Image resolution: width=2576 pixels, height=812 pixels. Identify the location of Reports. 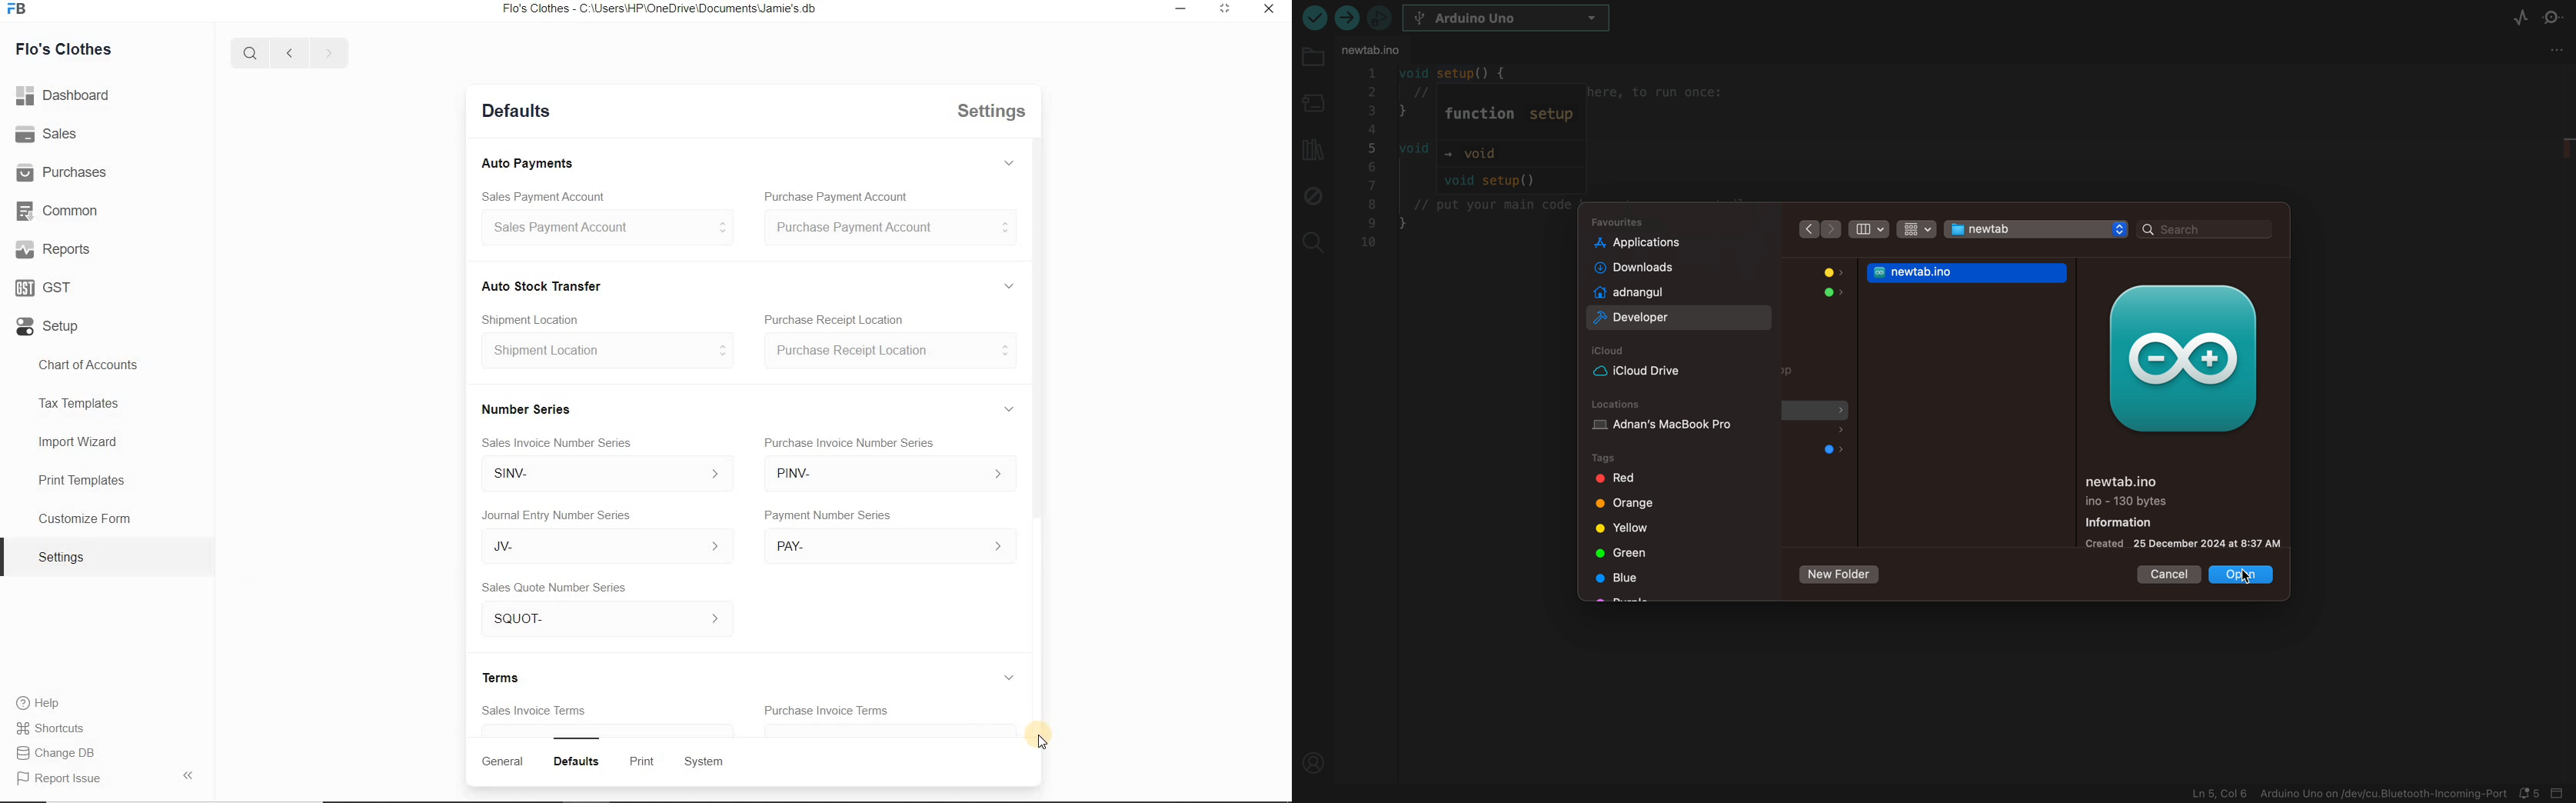
(53, 251).